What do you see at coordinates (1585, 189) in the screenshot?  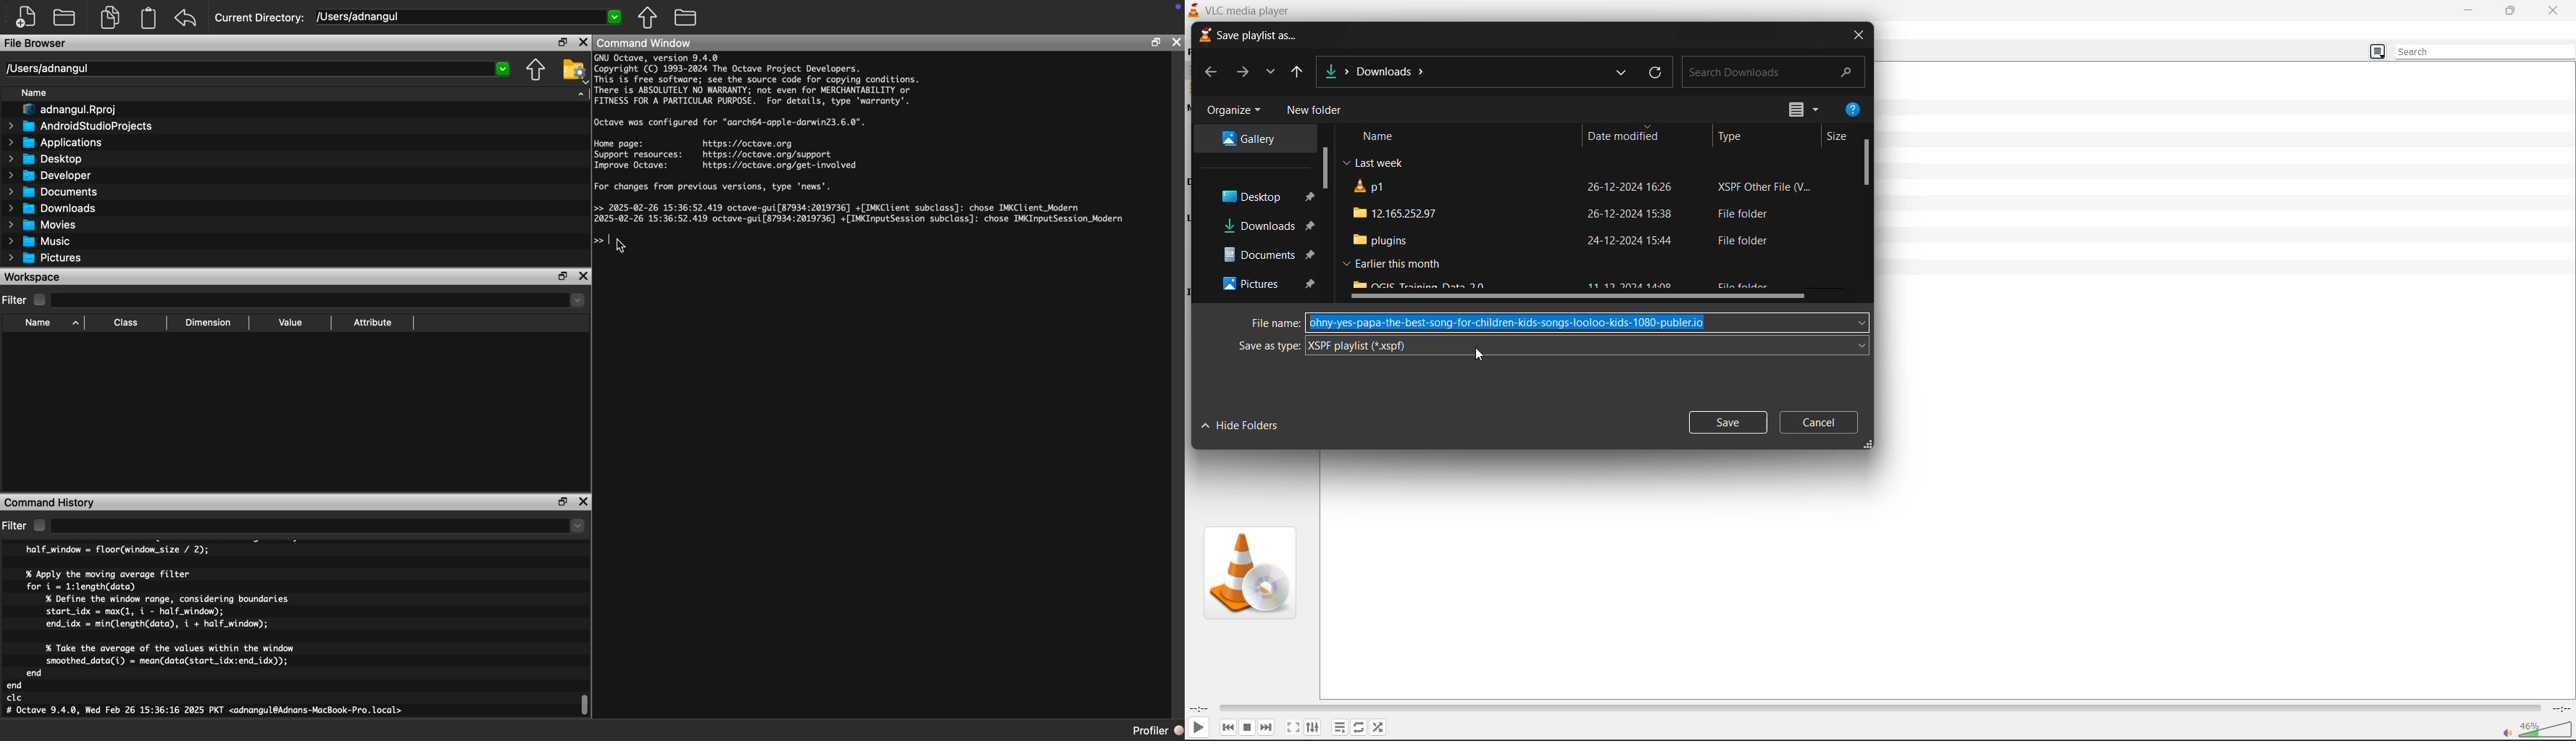 I see `file name , date modified and type` at bounding box center [1585, 189].